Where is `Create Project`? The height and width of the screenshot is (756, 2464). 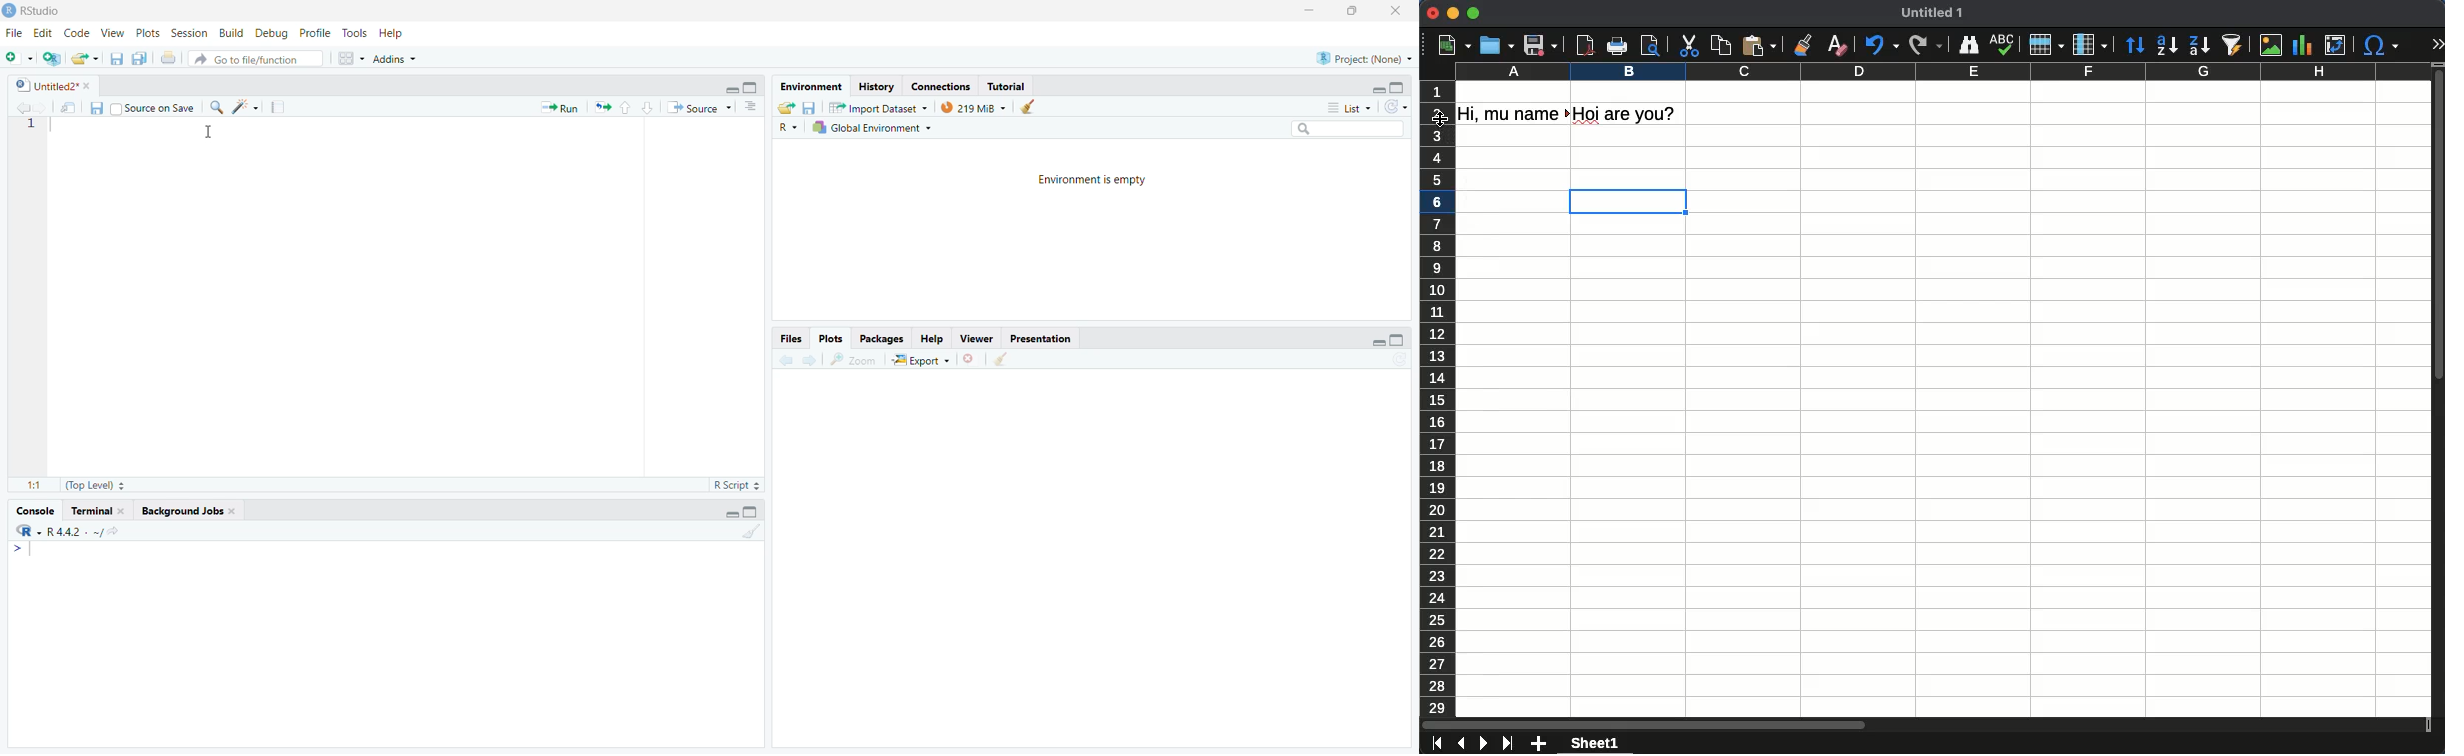 Create Project is located at coordinates (51, 58).